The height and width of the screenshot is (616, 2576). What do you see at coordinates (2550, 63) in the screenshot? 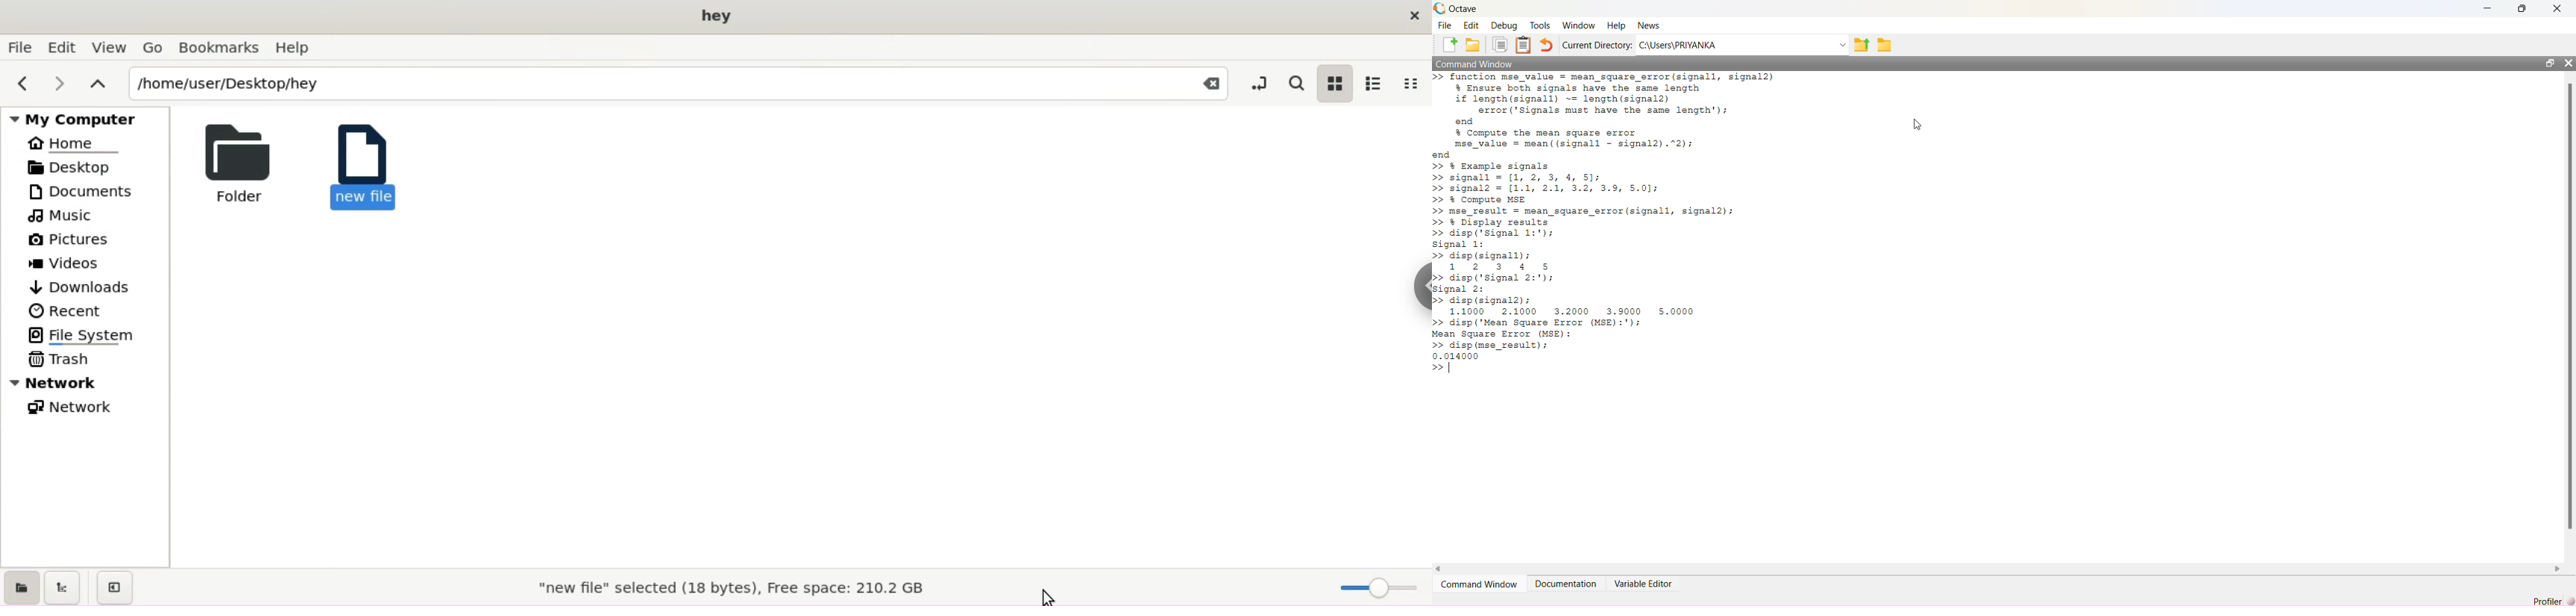
I see `open in separate window` at bounding box center [2550, 63].